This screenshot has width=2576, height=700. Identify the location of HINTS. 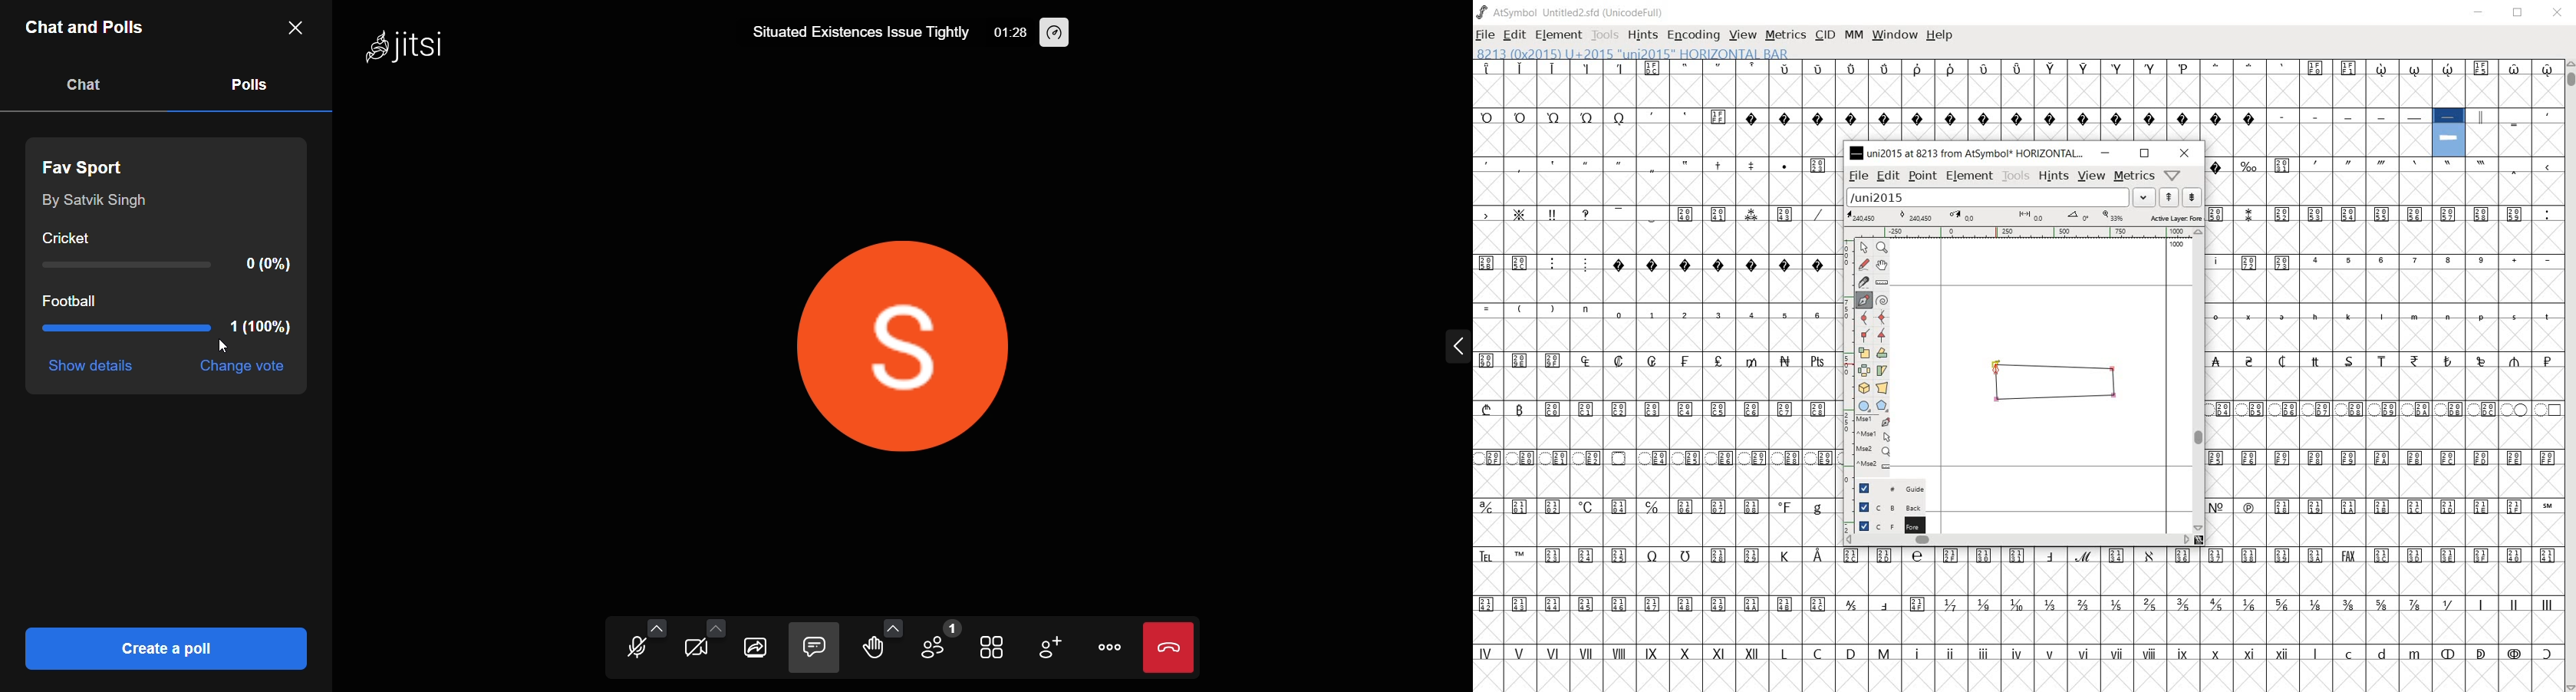
(1644, 35).